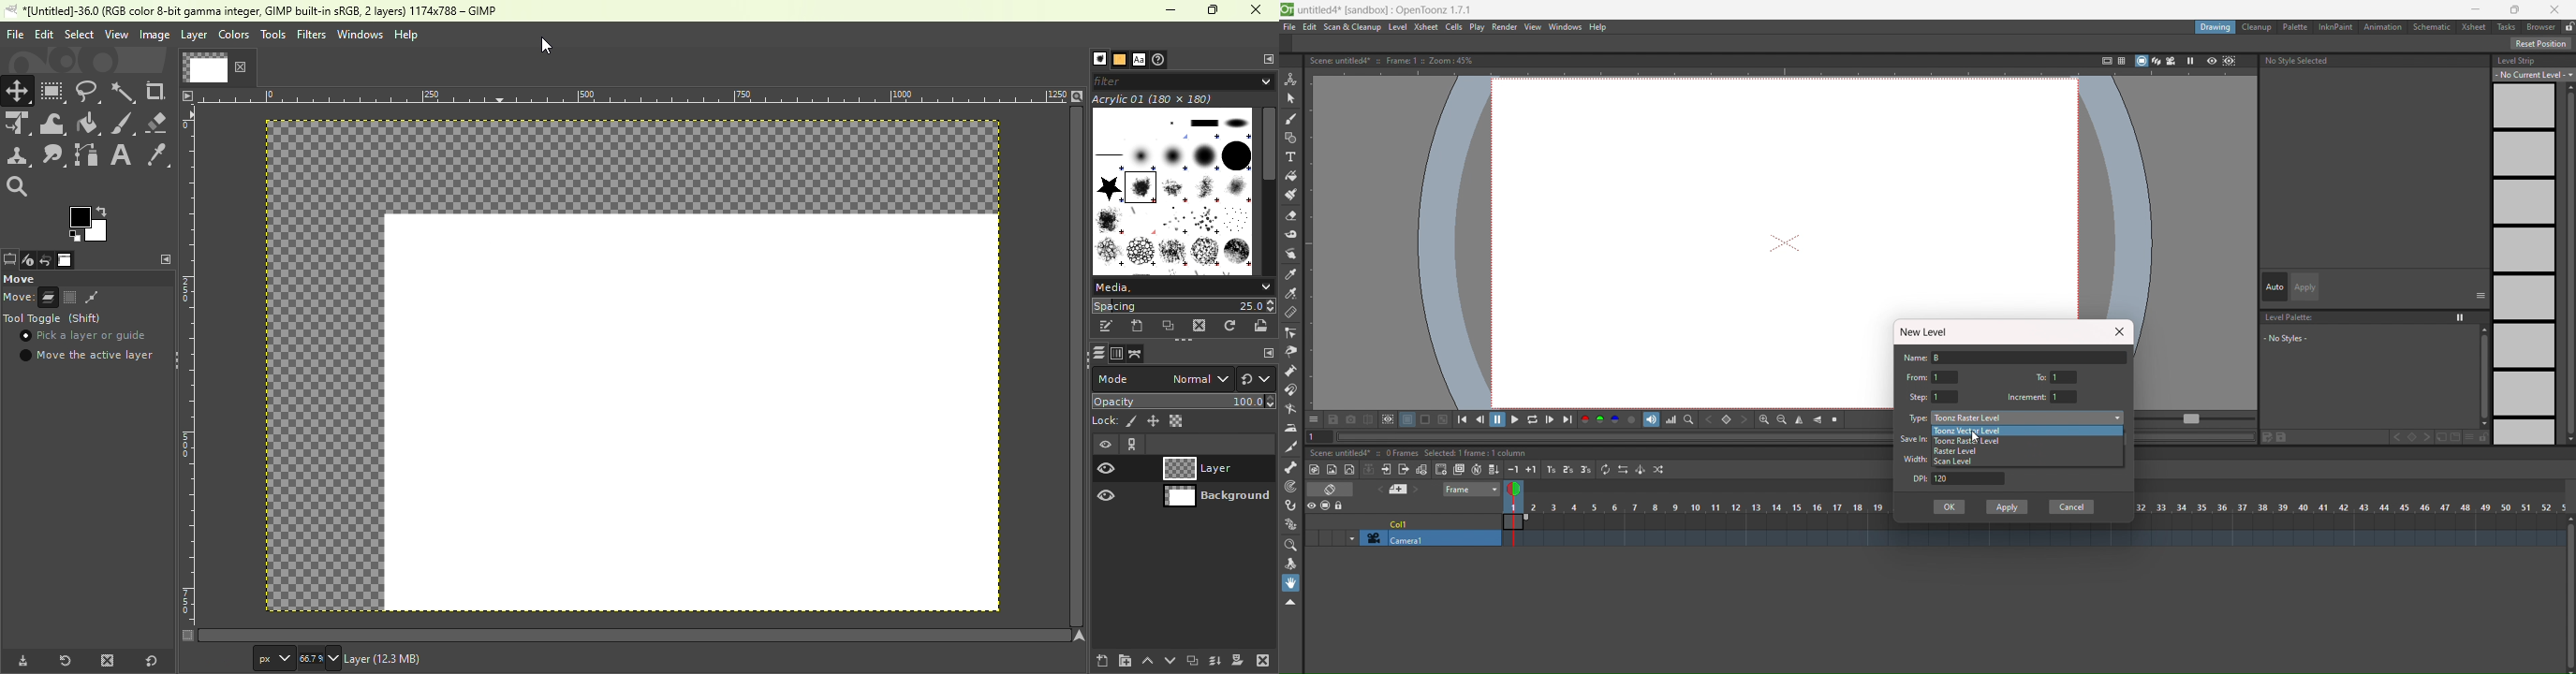  What do you see at coordinates (1314, 419) in the screenshot?
I see `options` at bounding box center [1314, 419].